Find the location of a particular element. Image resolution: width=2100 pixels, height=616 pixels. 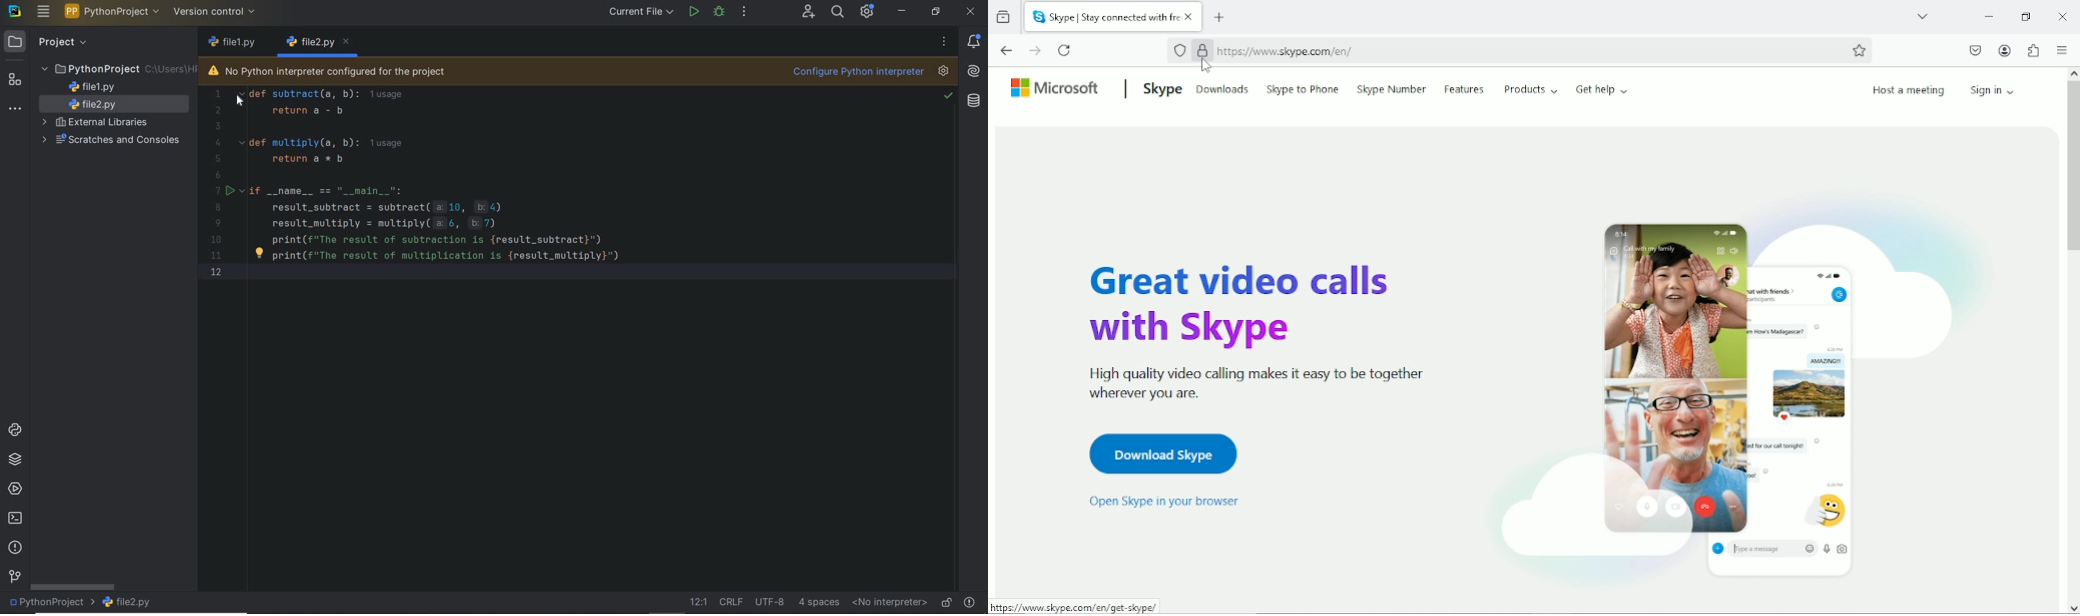

search everywhere is located at coordinates (838, 14).